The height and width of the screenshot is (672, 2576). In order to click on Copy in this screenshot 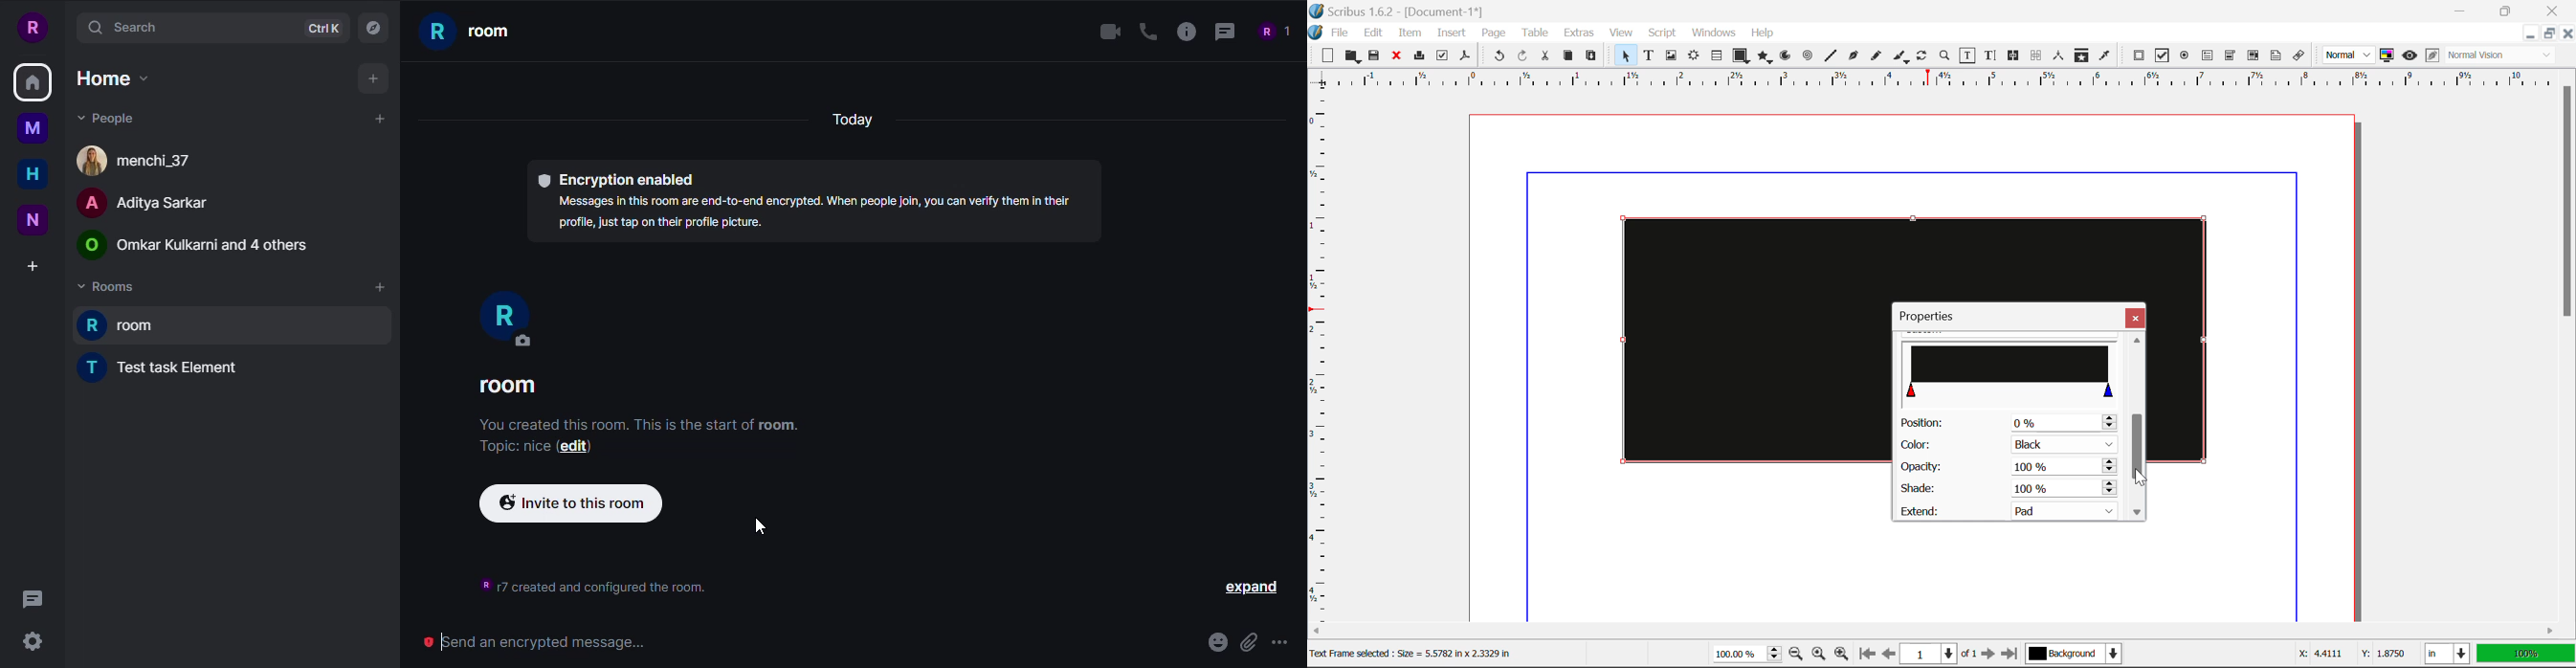, I will do `click(1569, 56)`.